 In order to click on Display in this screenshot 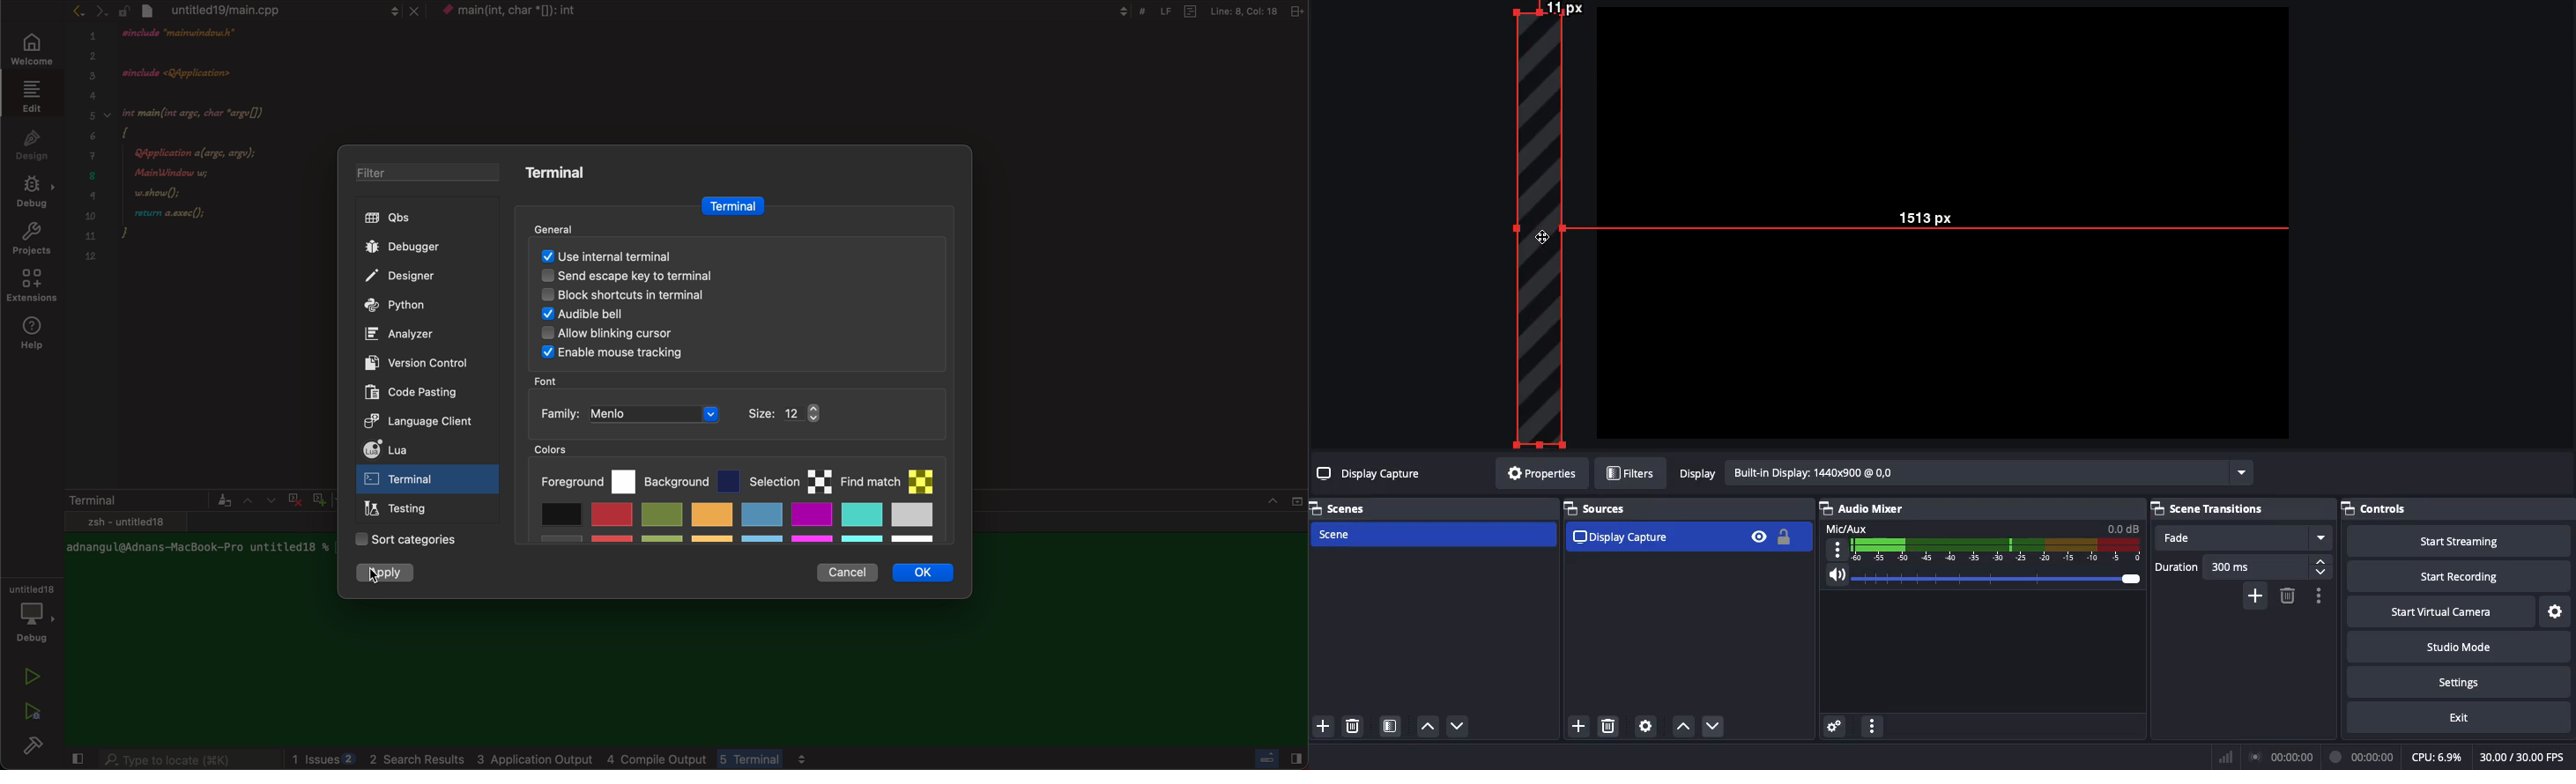, I will do `click(1964, 475)`.